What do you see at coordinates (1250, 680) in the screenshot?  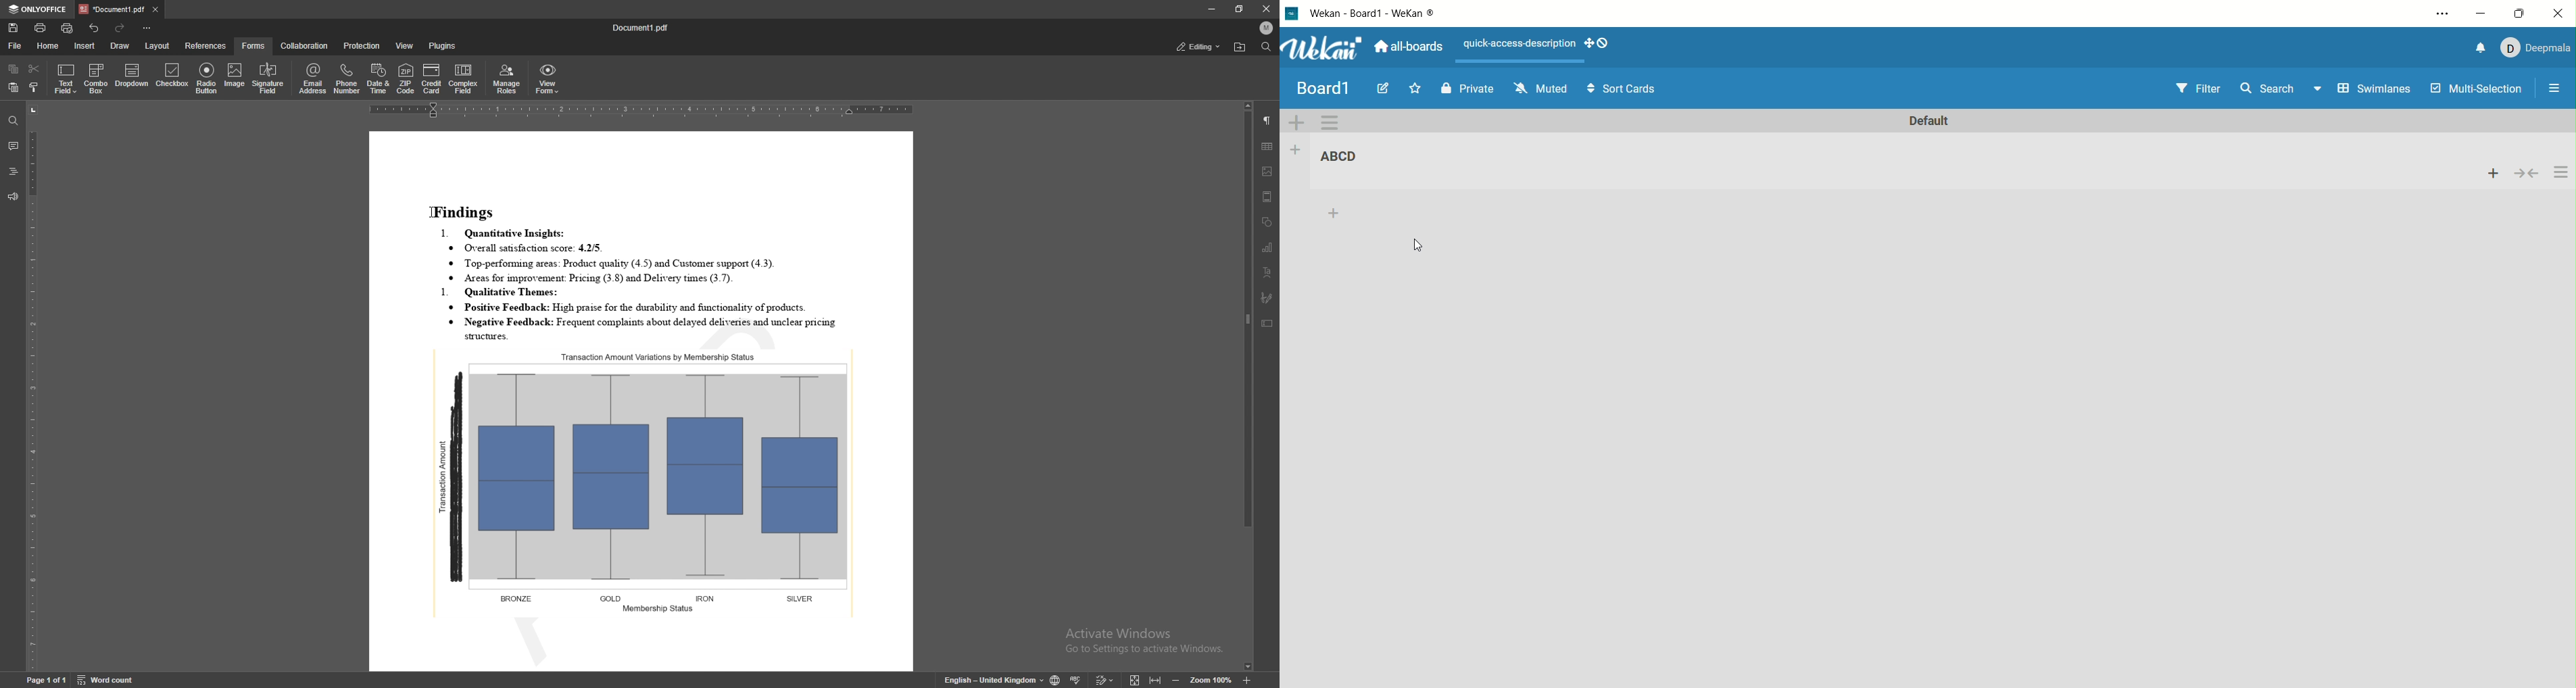 I see `zoom in` at bounding box center [1250, 680].